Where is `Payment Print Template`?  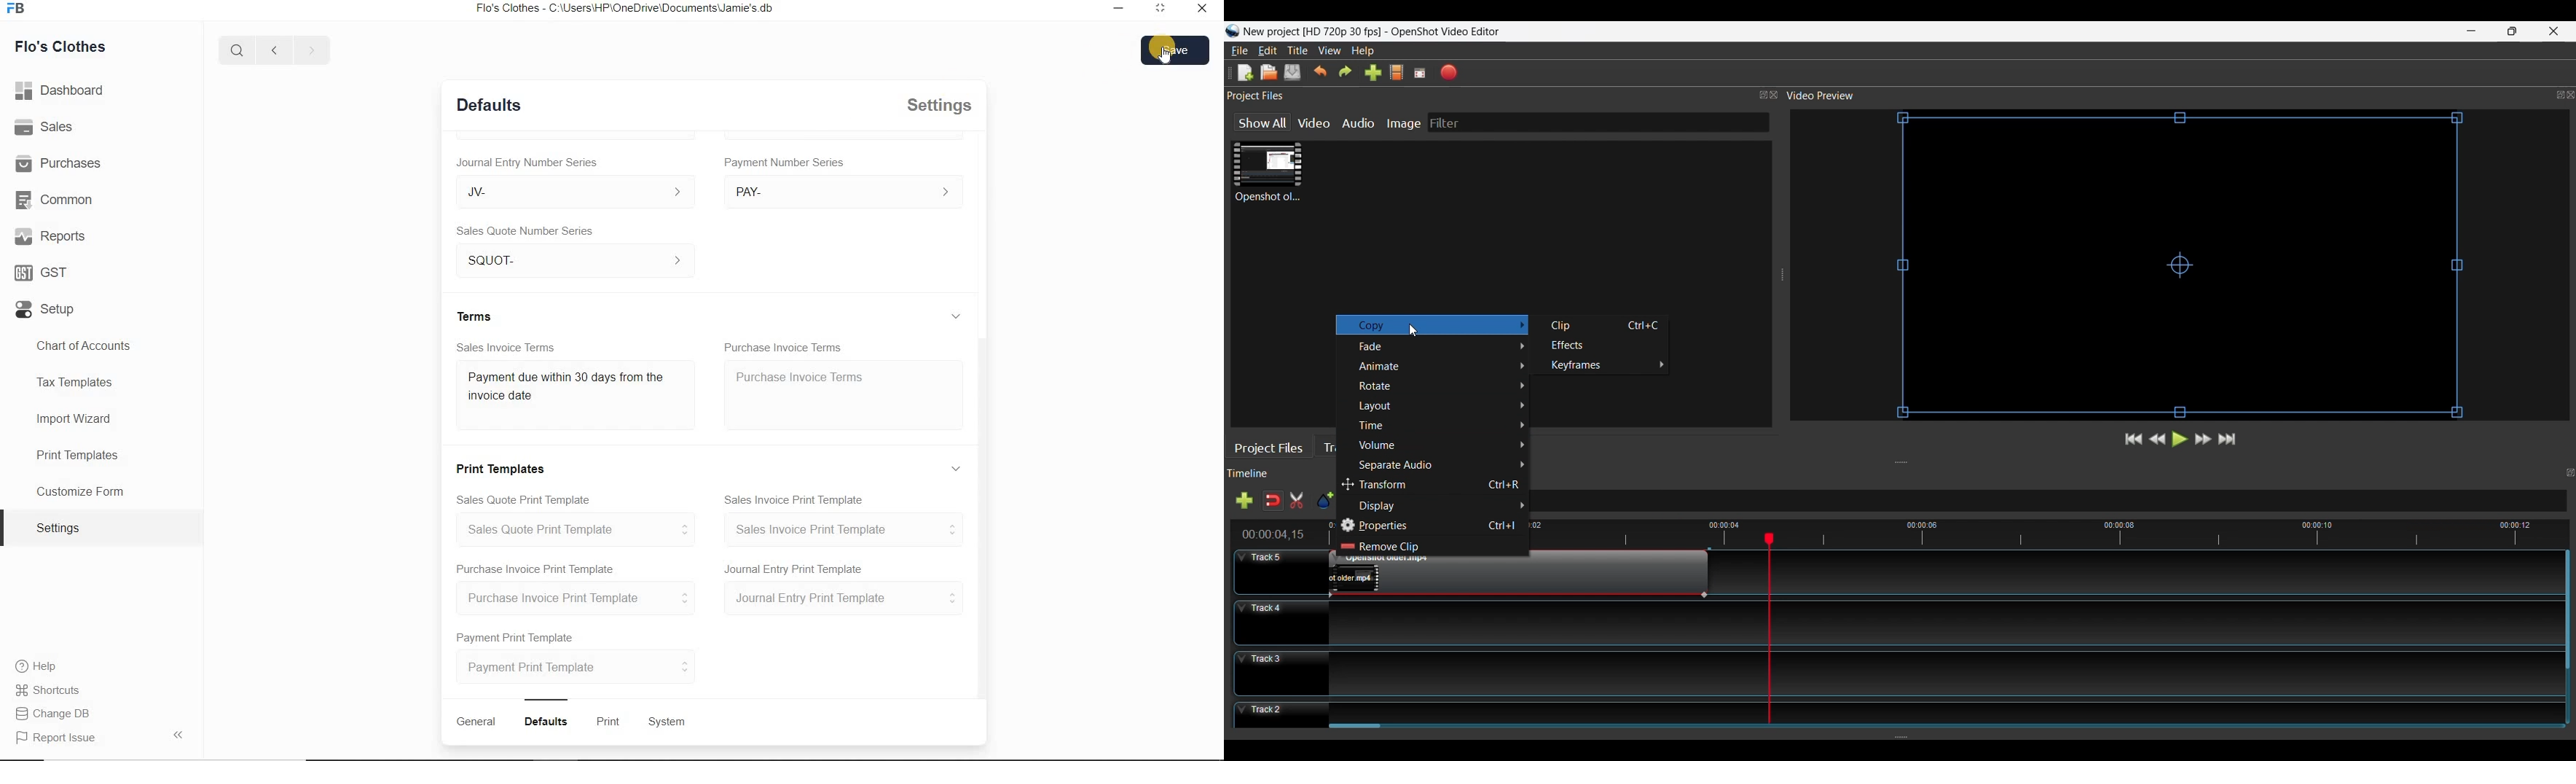 Payment Print Template is located at coordinates (578, 666).